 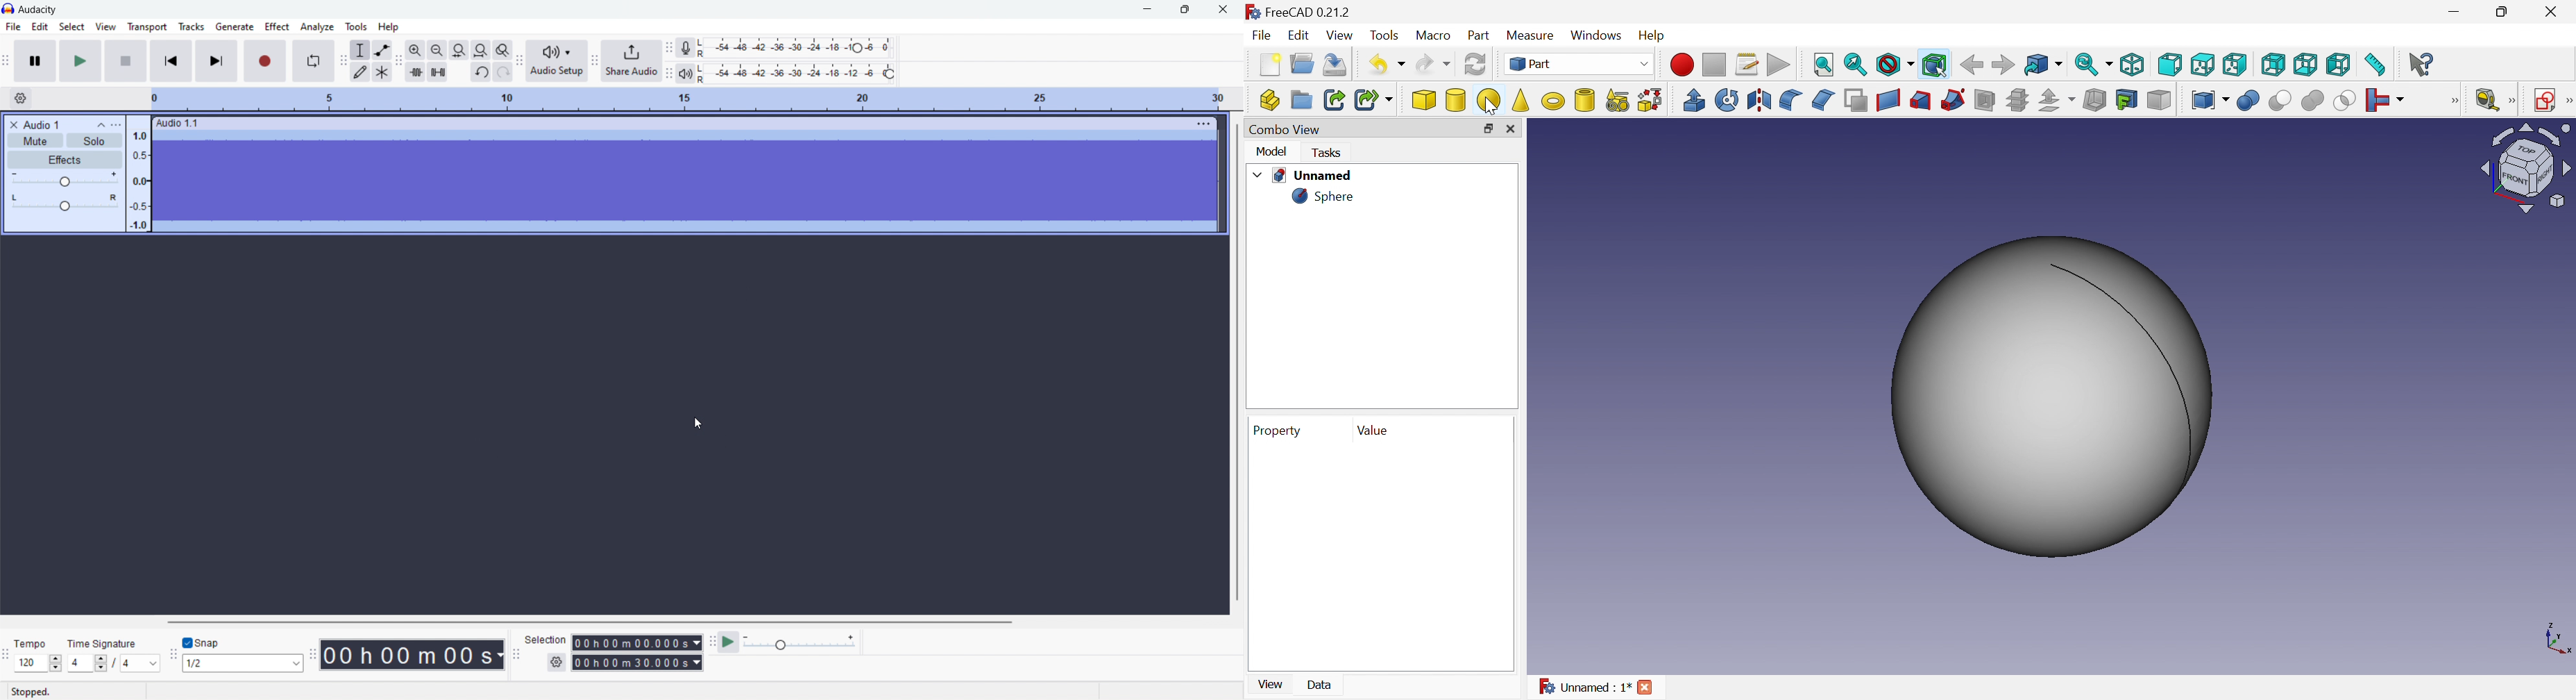 I want to click on zoom toggle, so click(x=503, y=50).